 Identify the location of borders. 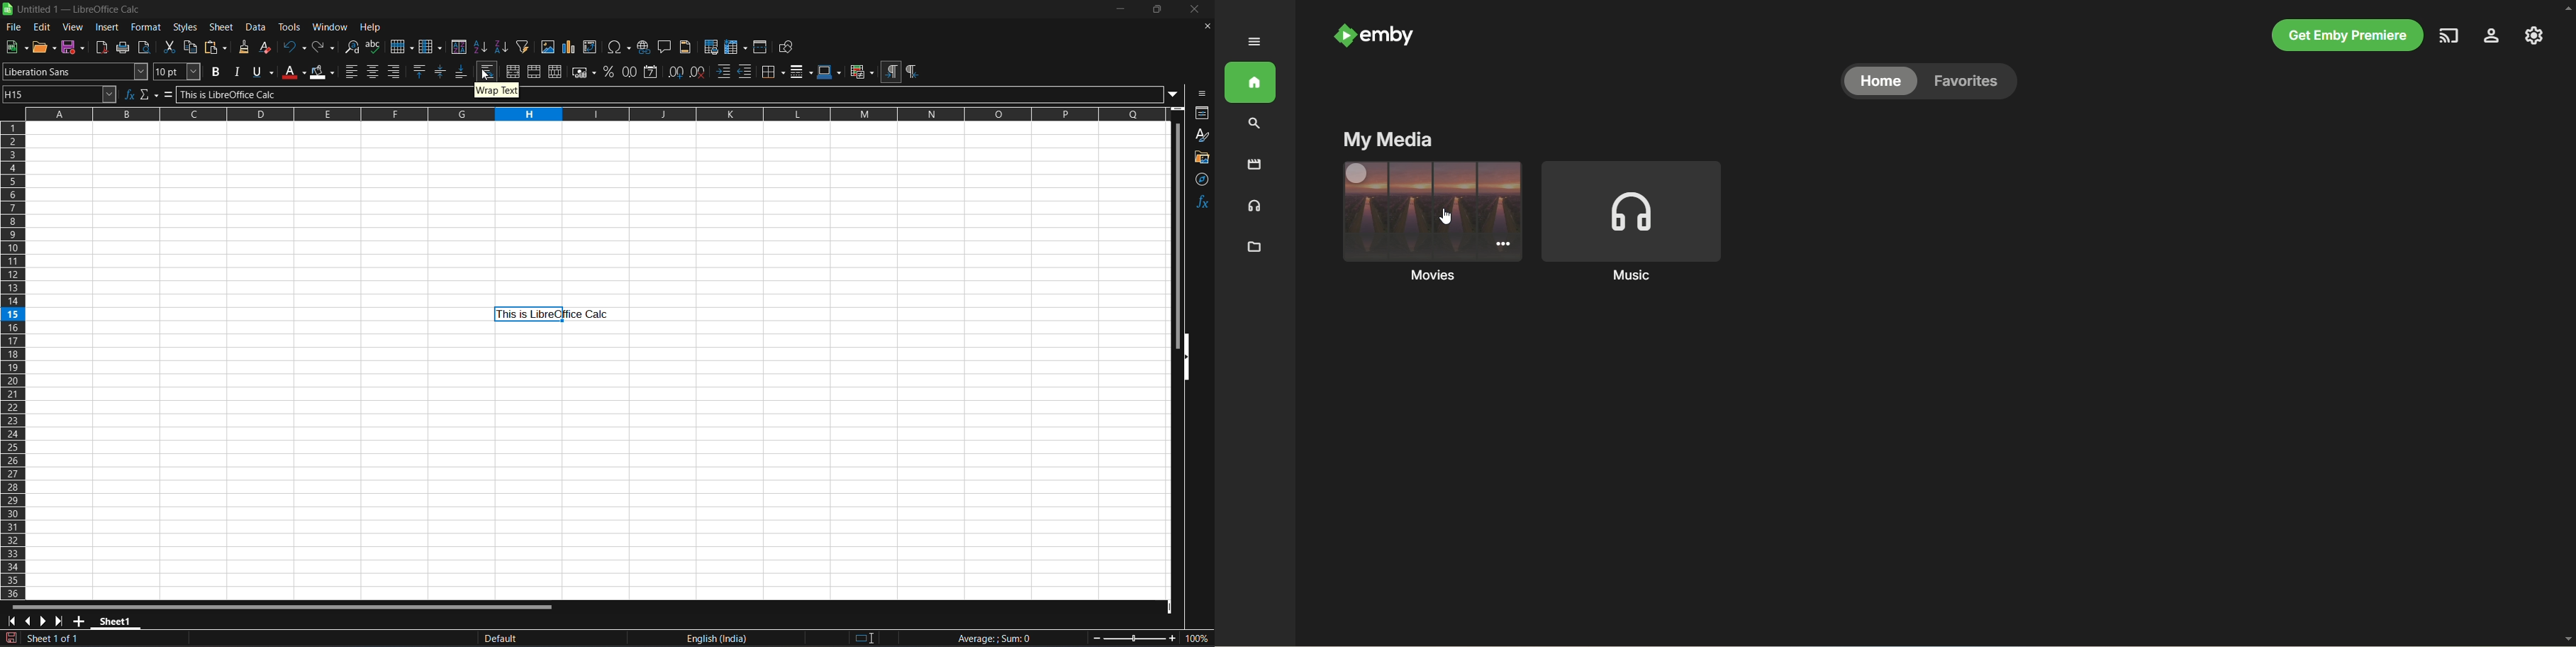
(772, 71).